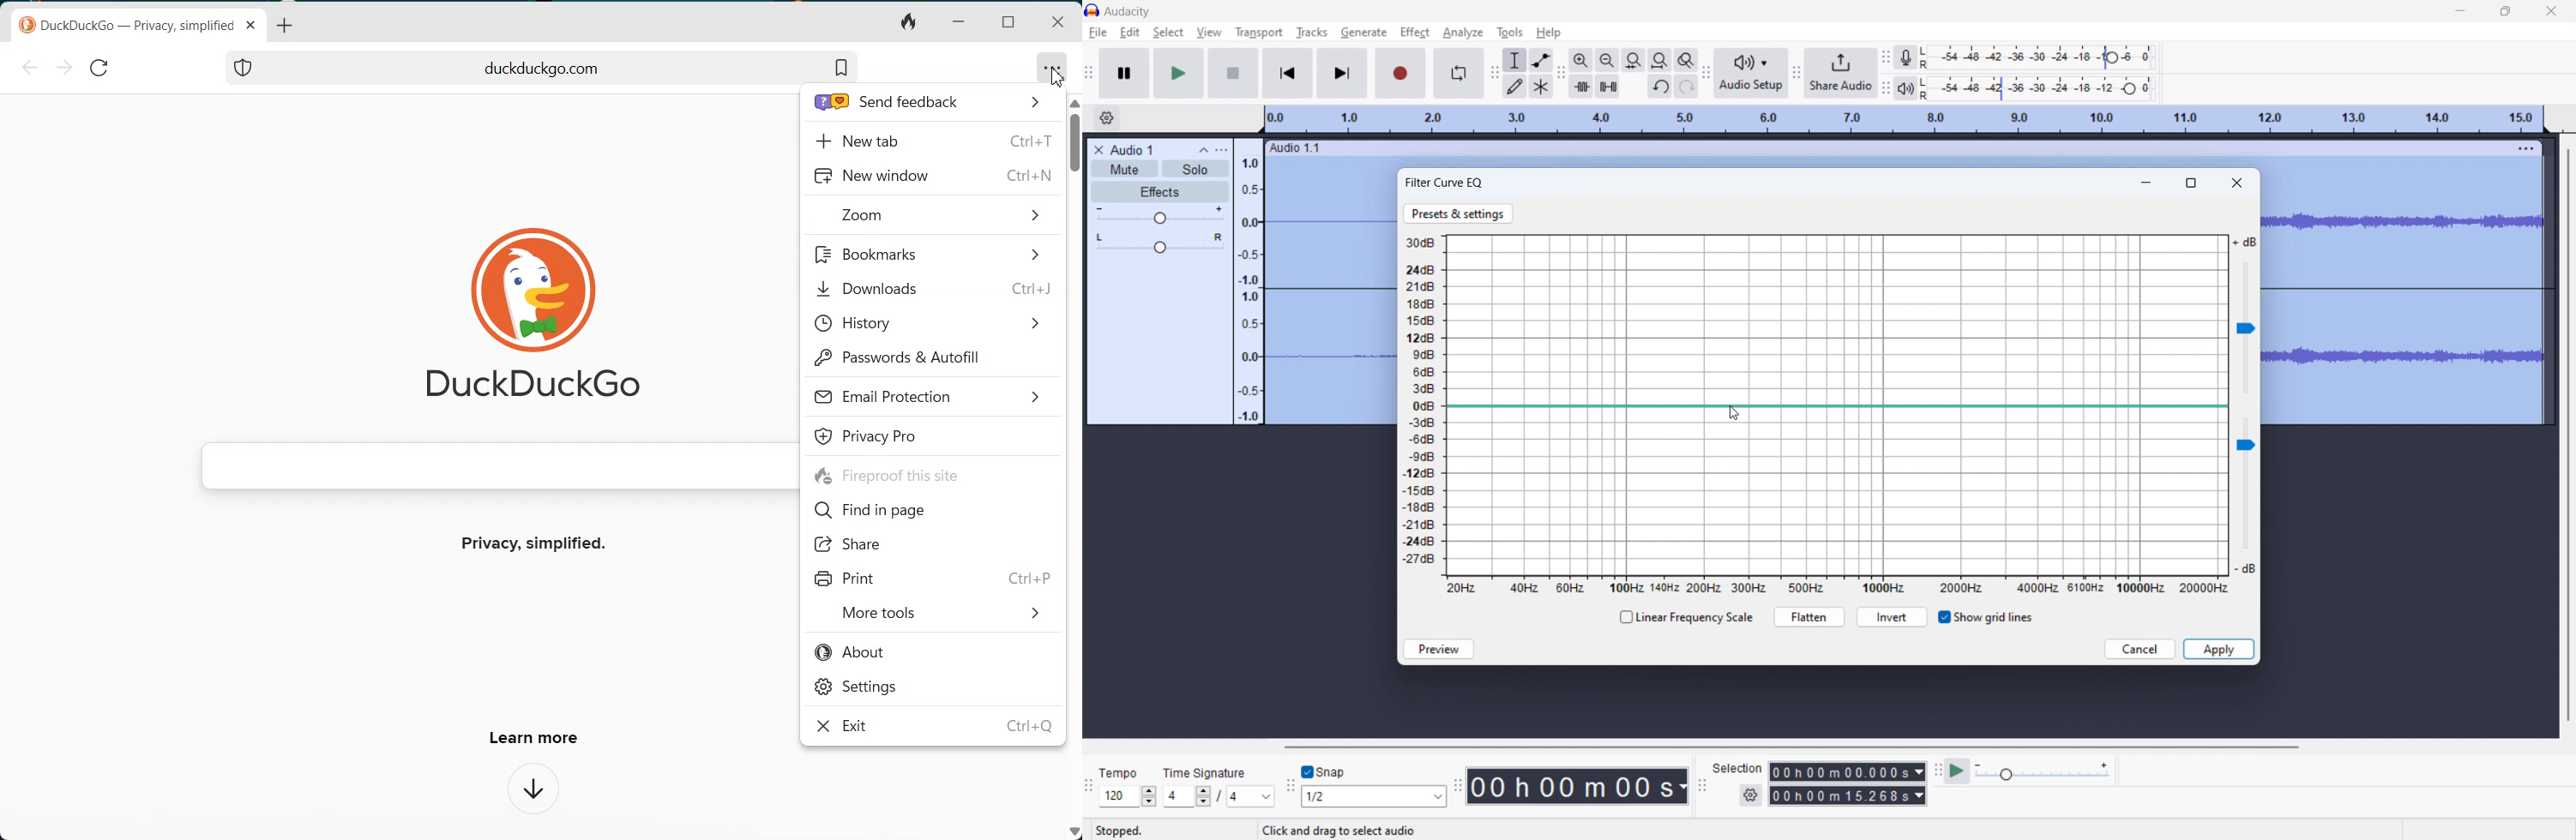 Image resolution: width=2576 pixels, height=840 pixels. What do you see at coordinates (1515, 86) in the screenshot?
I see `draw tool` at bounding box center [1515, 86].